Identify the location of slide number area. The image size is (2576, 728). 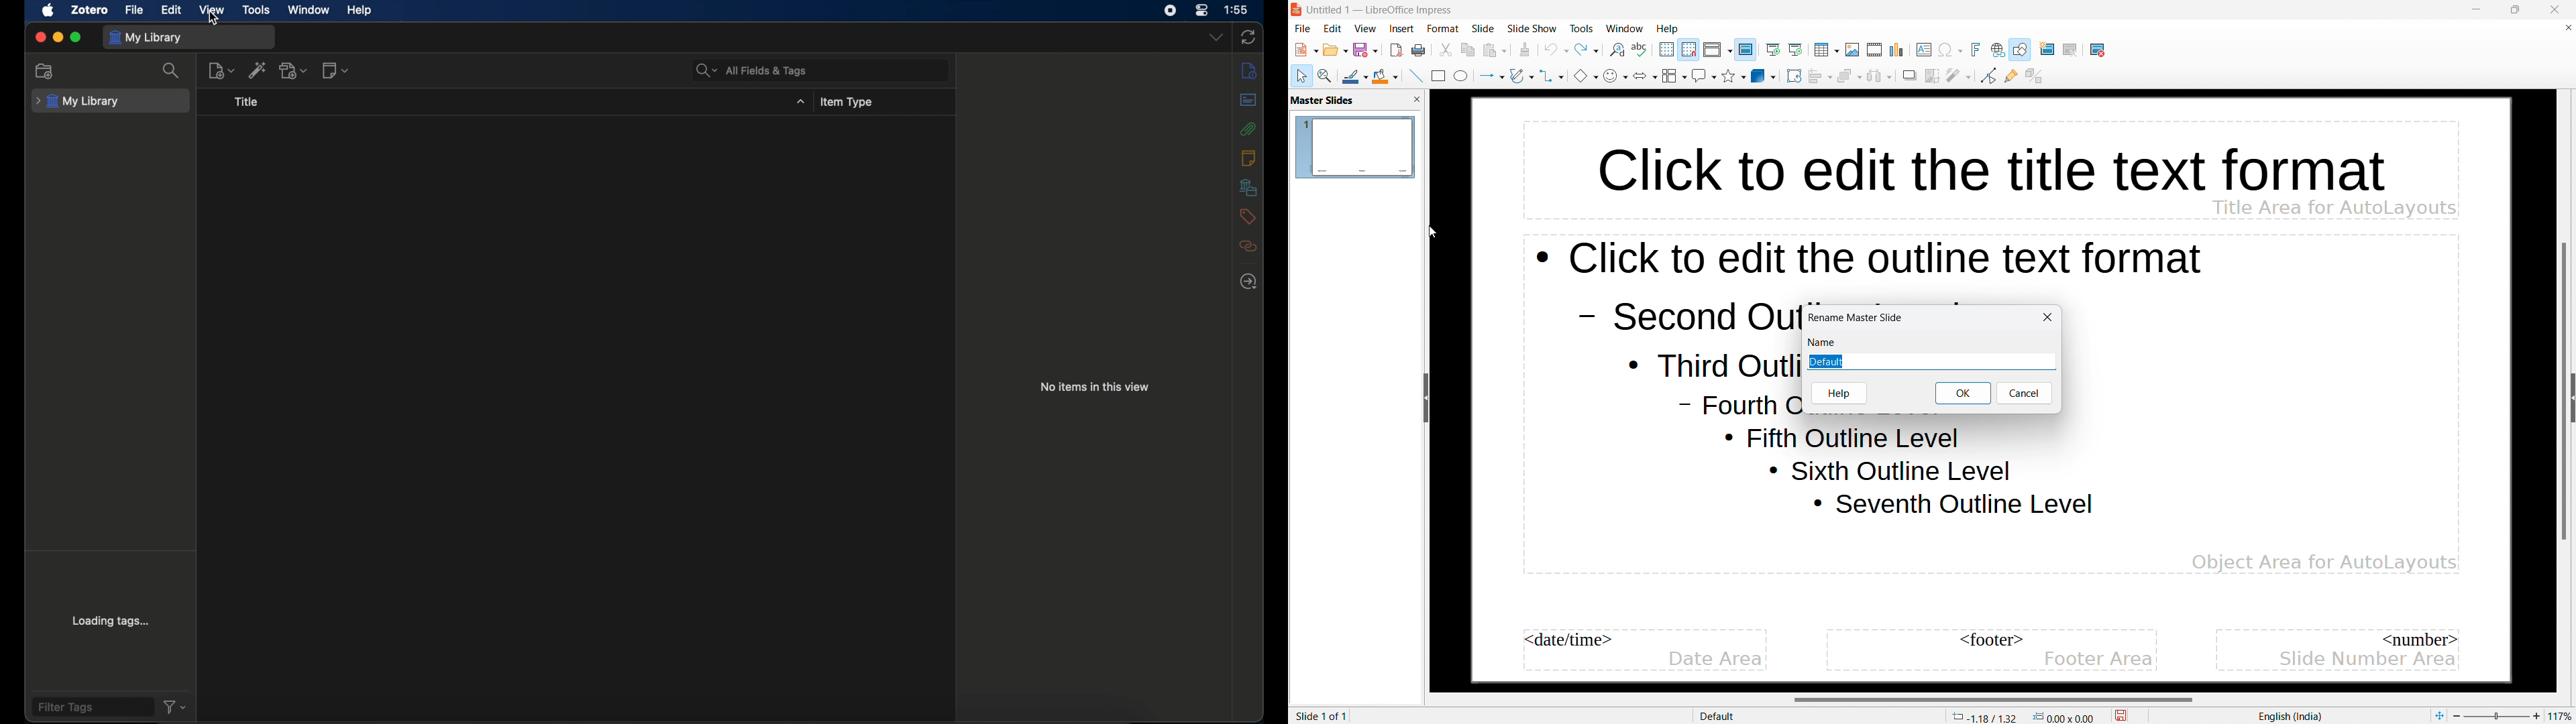
(2365, 660).